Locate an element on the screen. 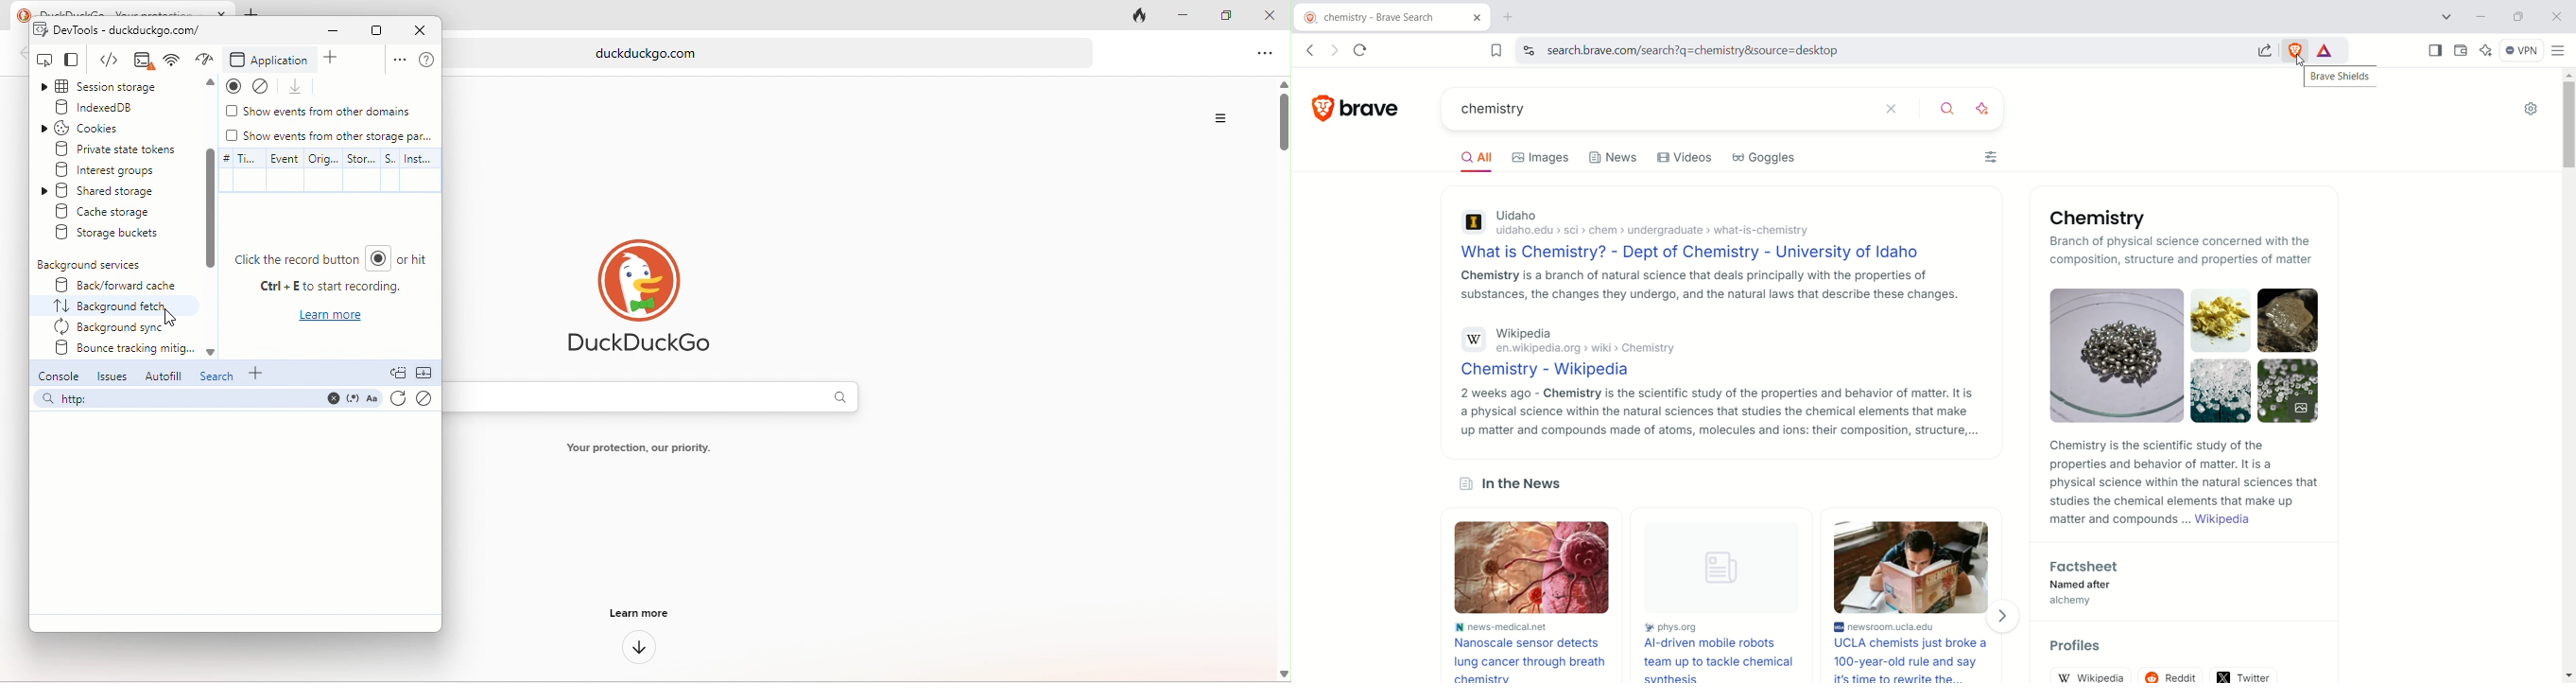  event is located at coordinates (282, 170).